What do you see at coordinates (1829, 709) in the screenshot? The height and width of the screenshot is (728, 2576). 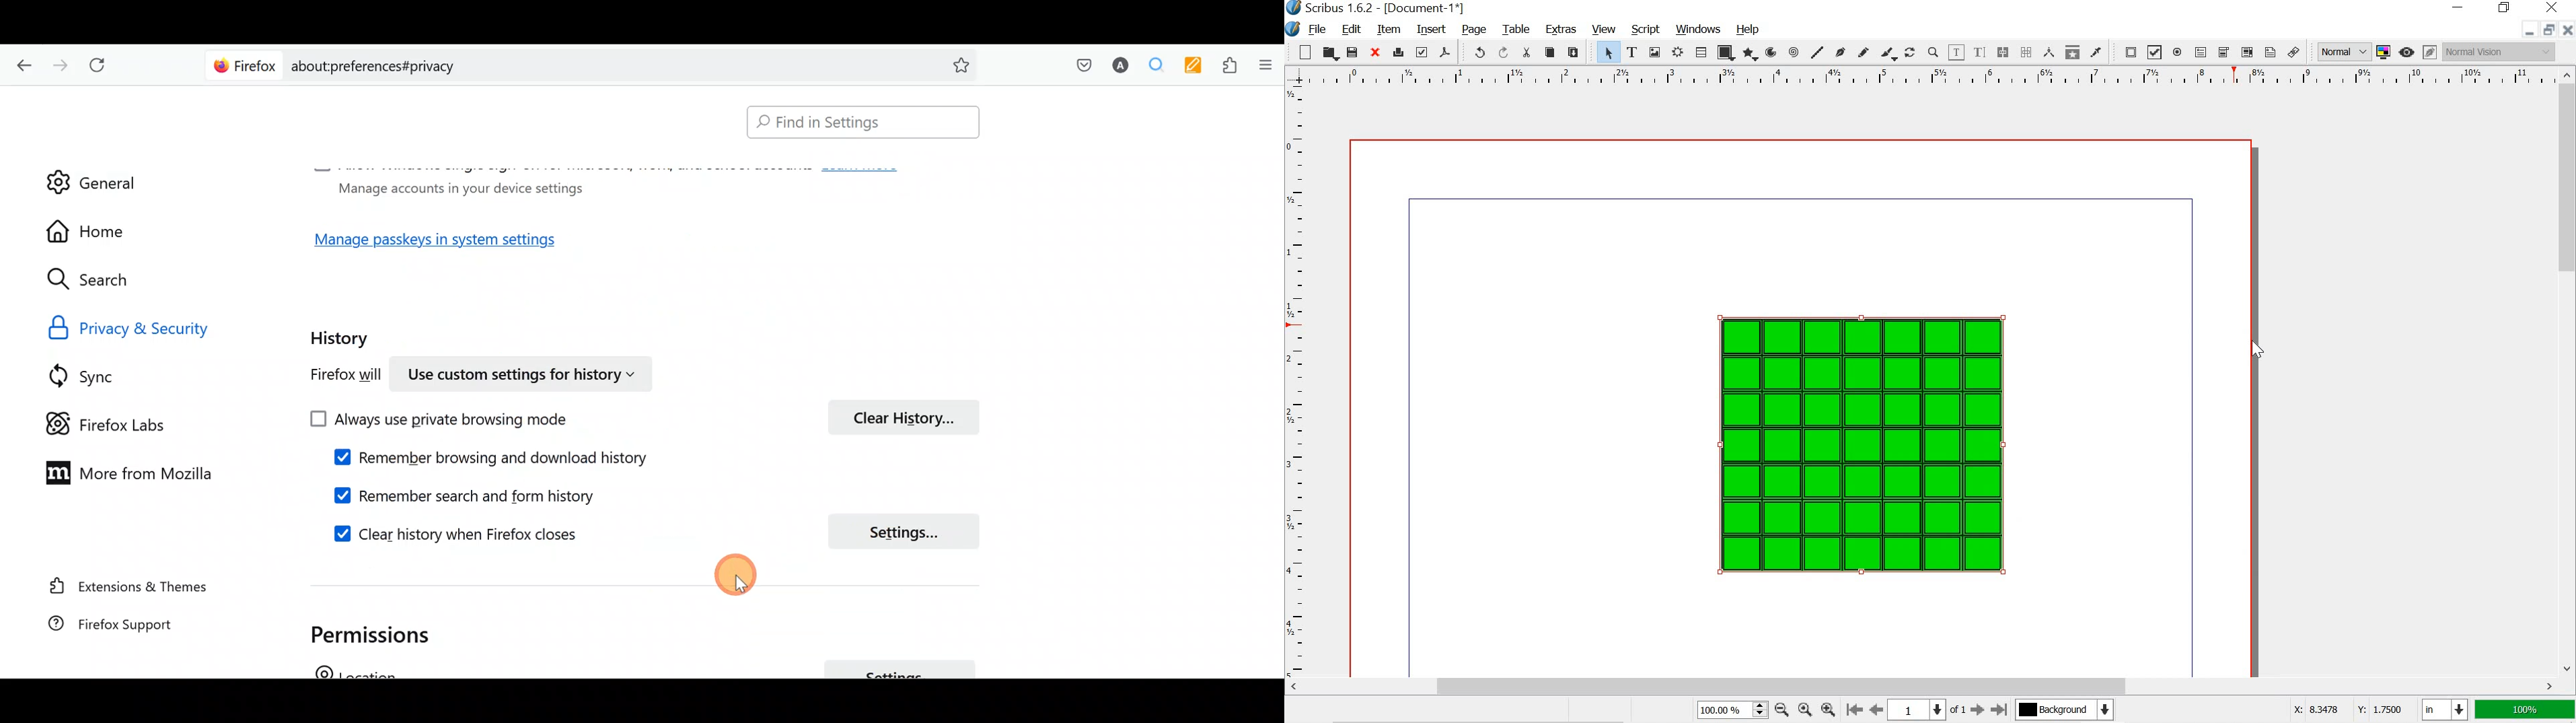 I see `zoom in` at bounding box center [1829, 709].